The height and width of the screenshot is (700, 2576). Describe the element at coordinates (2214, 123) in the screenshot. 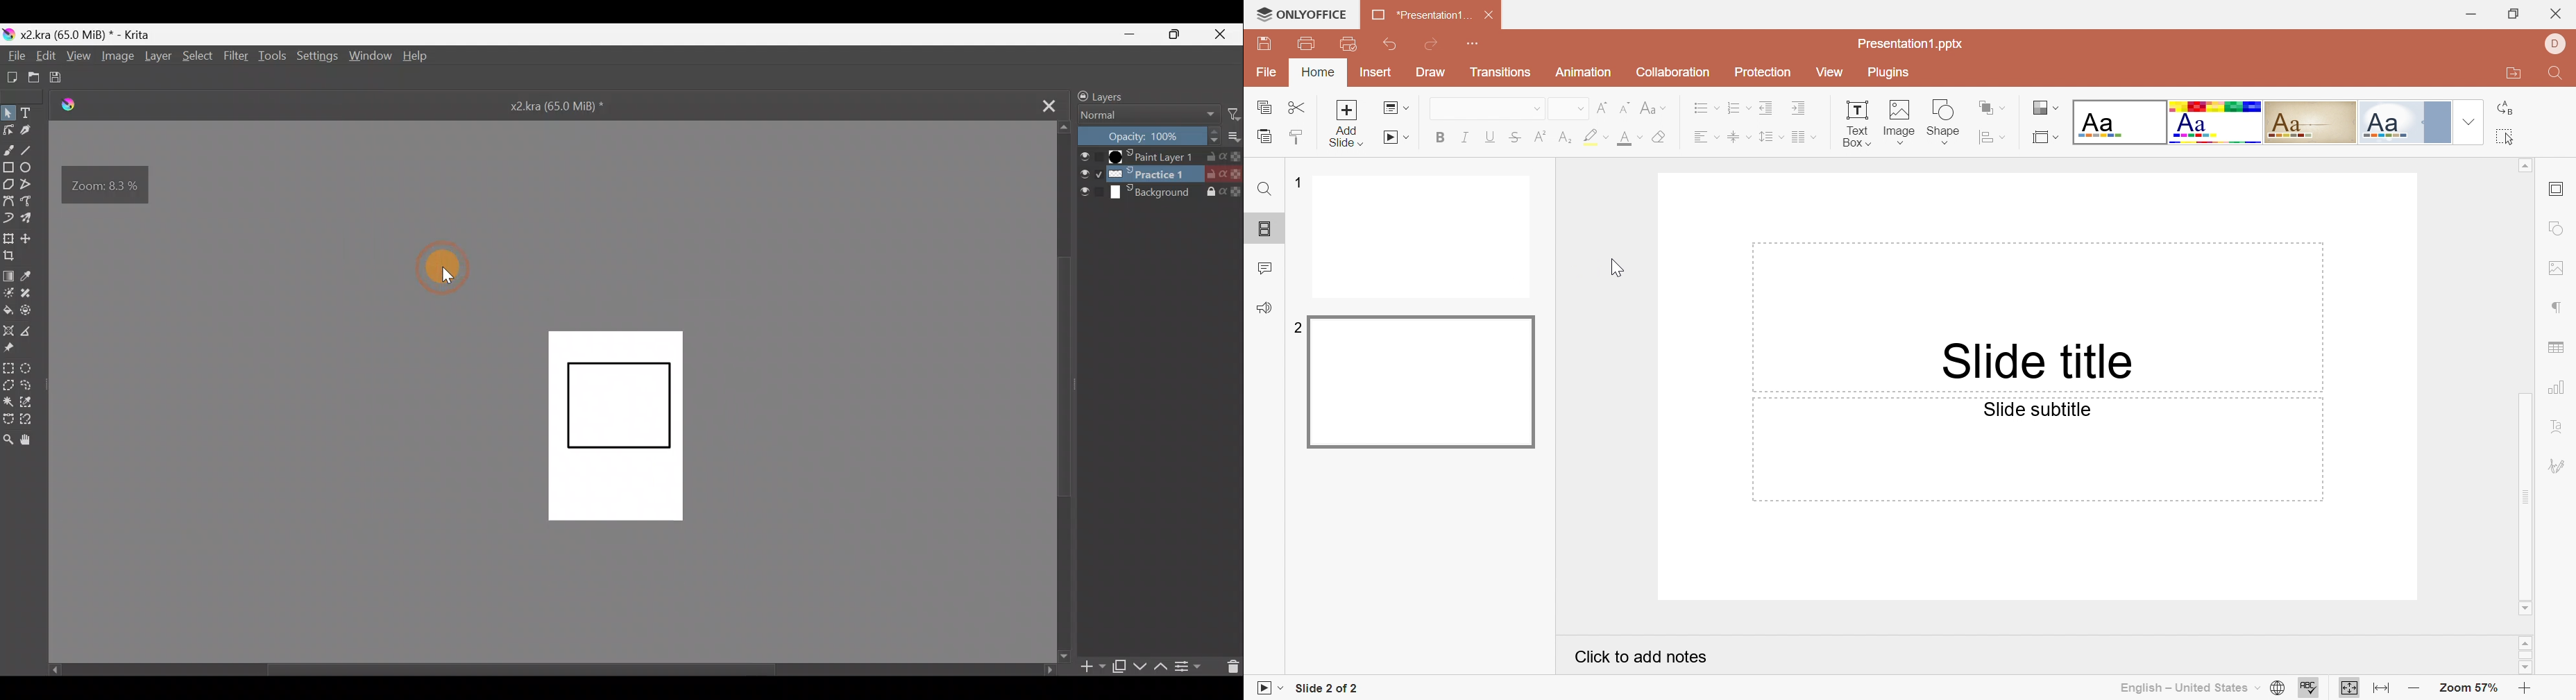

I see `Basic` at that location.